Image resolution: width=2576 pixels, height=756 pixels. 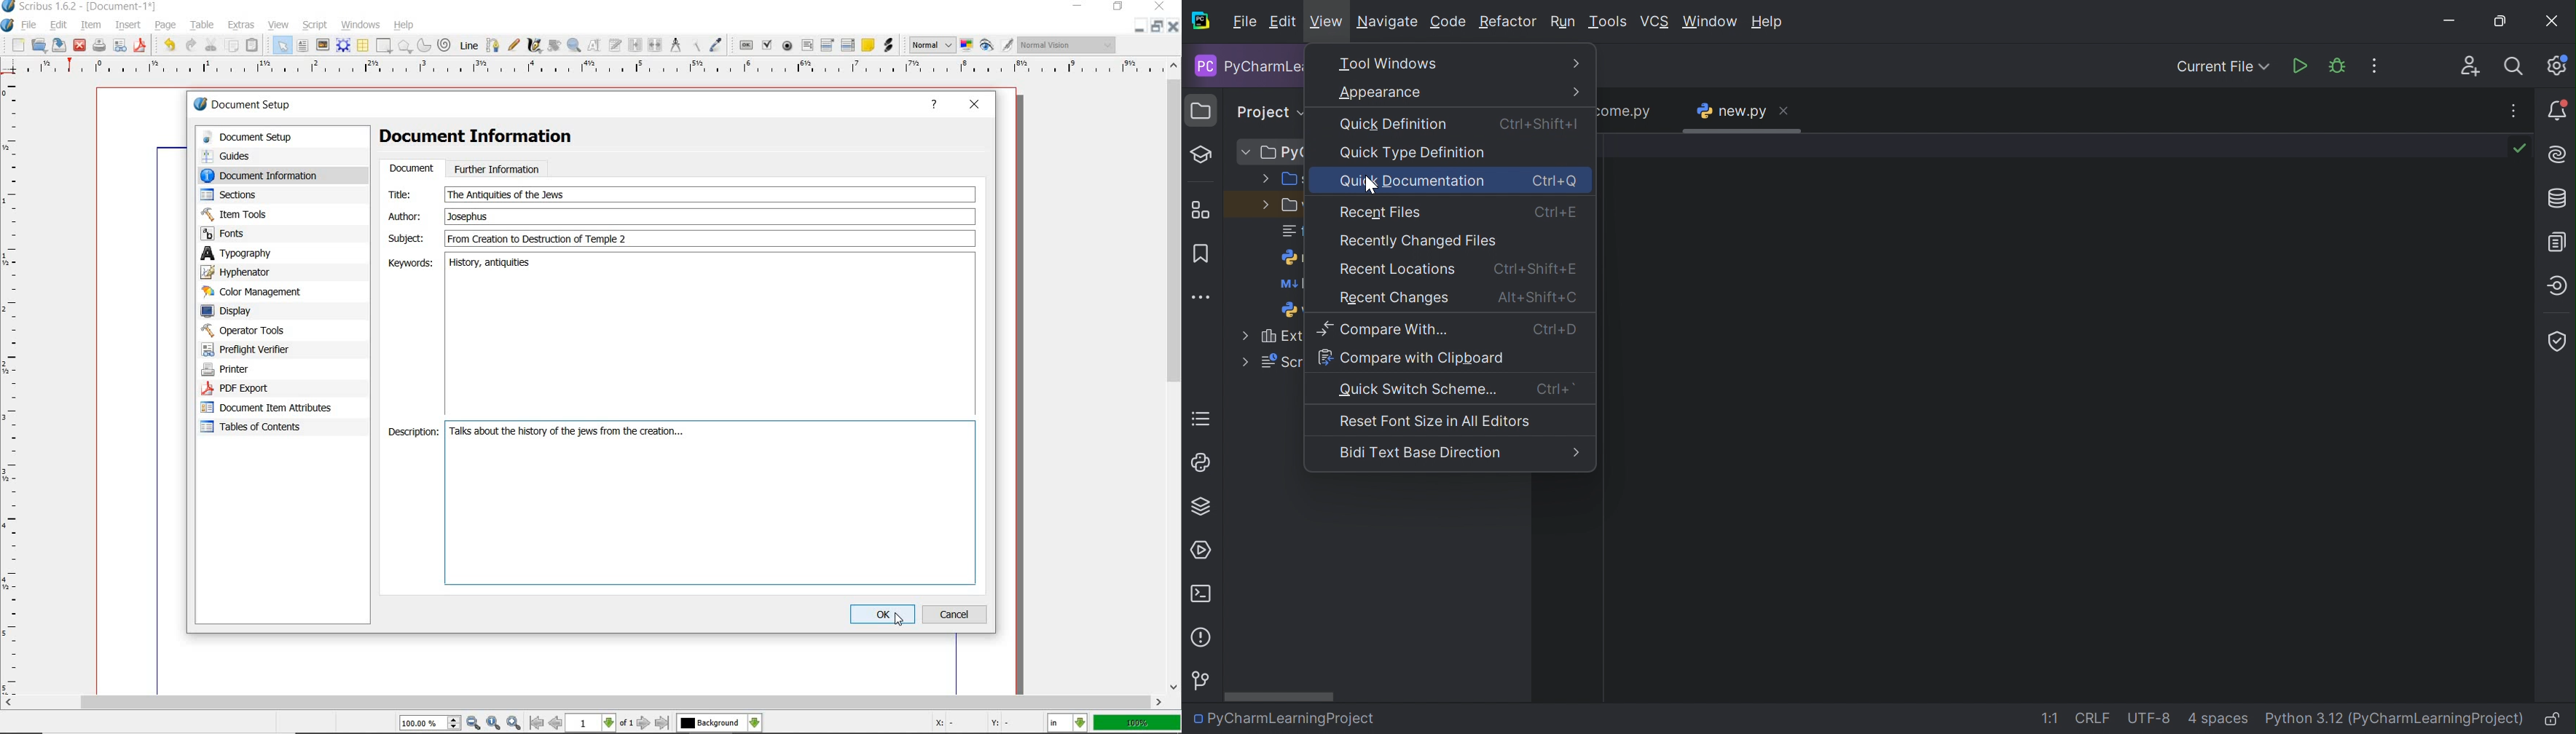 What do you see at coordinates (2515, 68) in the screenshot?
I see `Search everywhere` at bounding box center [2515, 68].